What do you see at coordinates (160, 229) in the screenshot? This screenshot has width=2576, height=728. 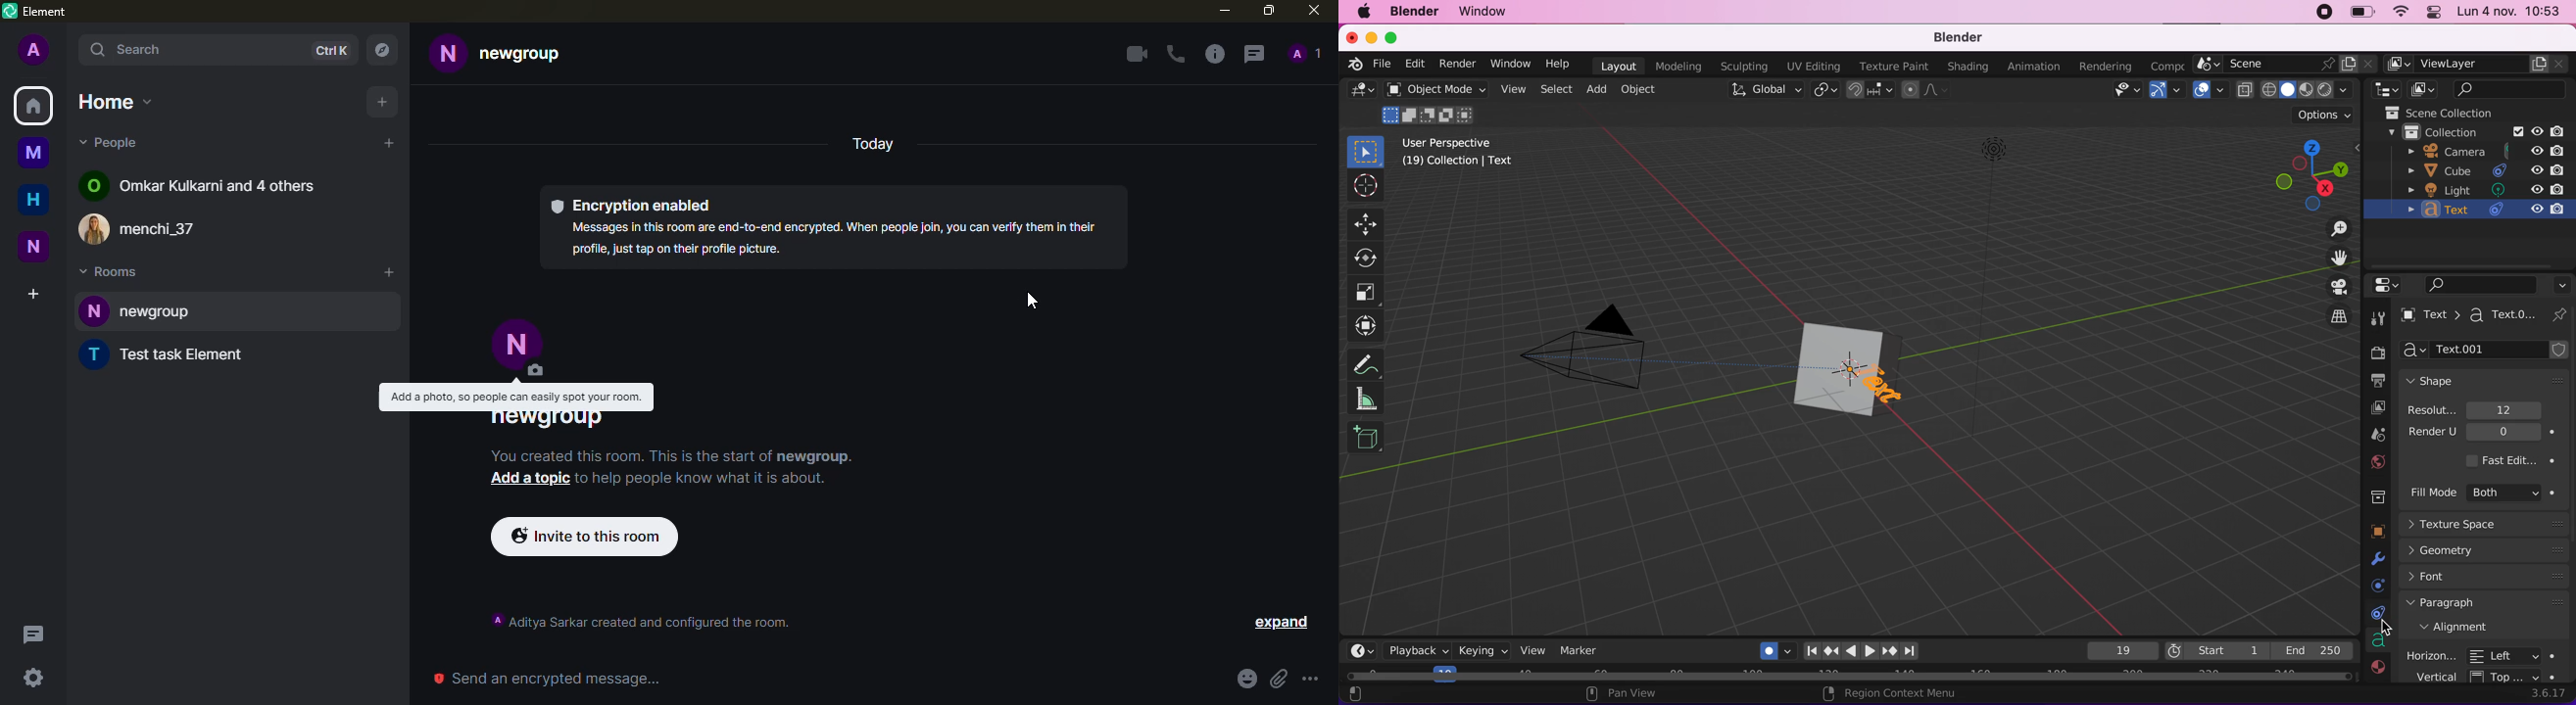 I see `menchi_37` at bounding box center [160, 229].